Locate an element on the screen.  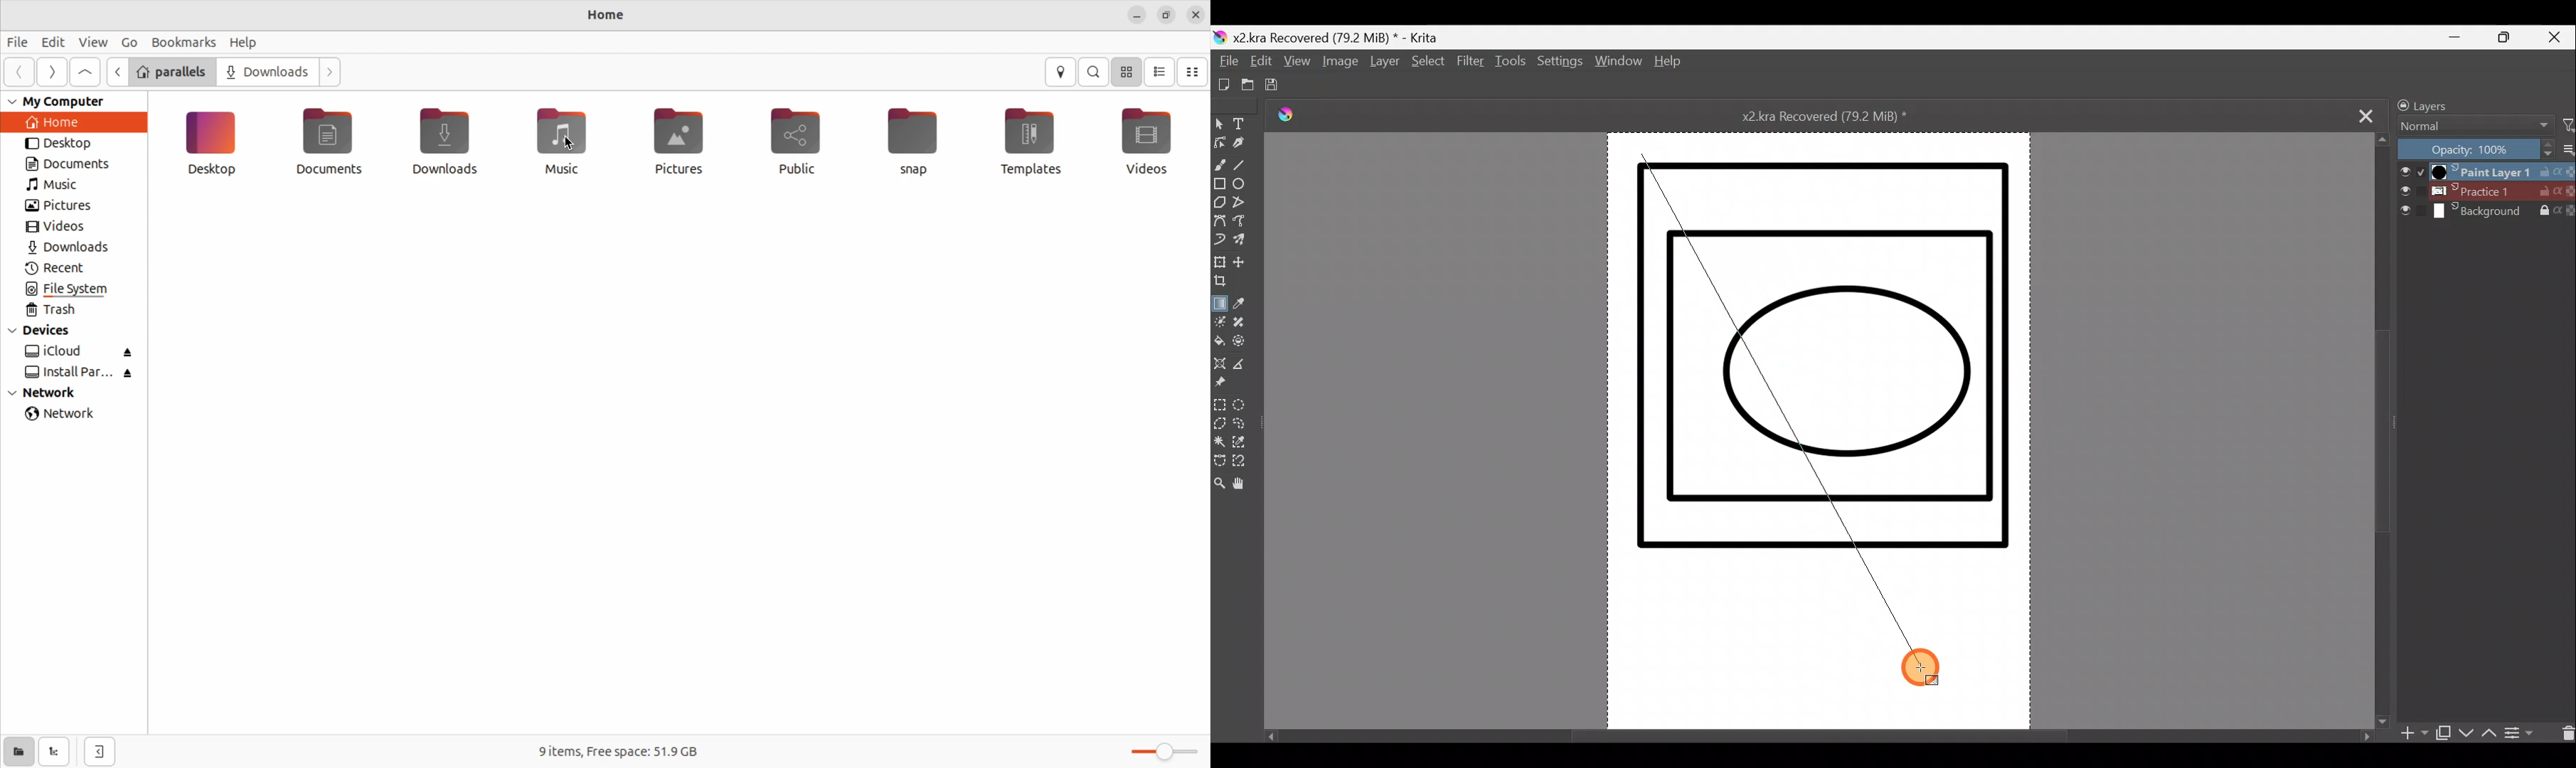
Save is located at coordinates (1278, 86).